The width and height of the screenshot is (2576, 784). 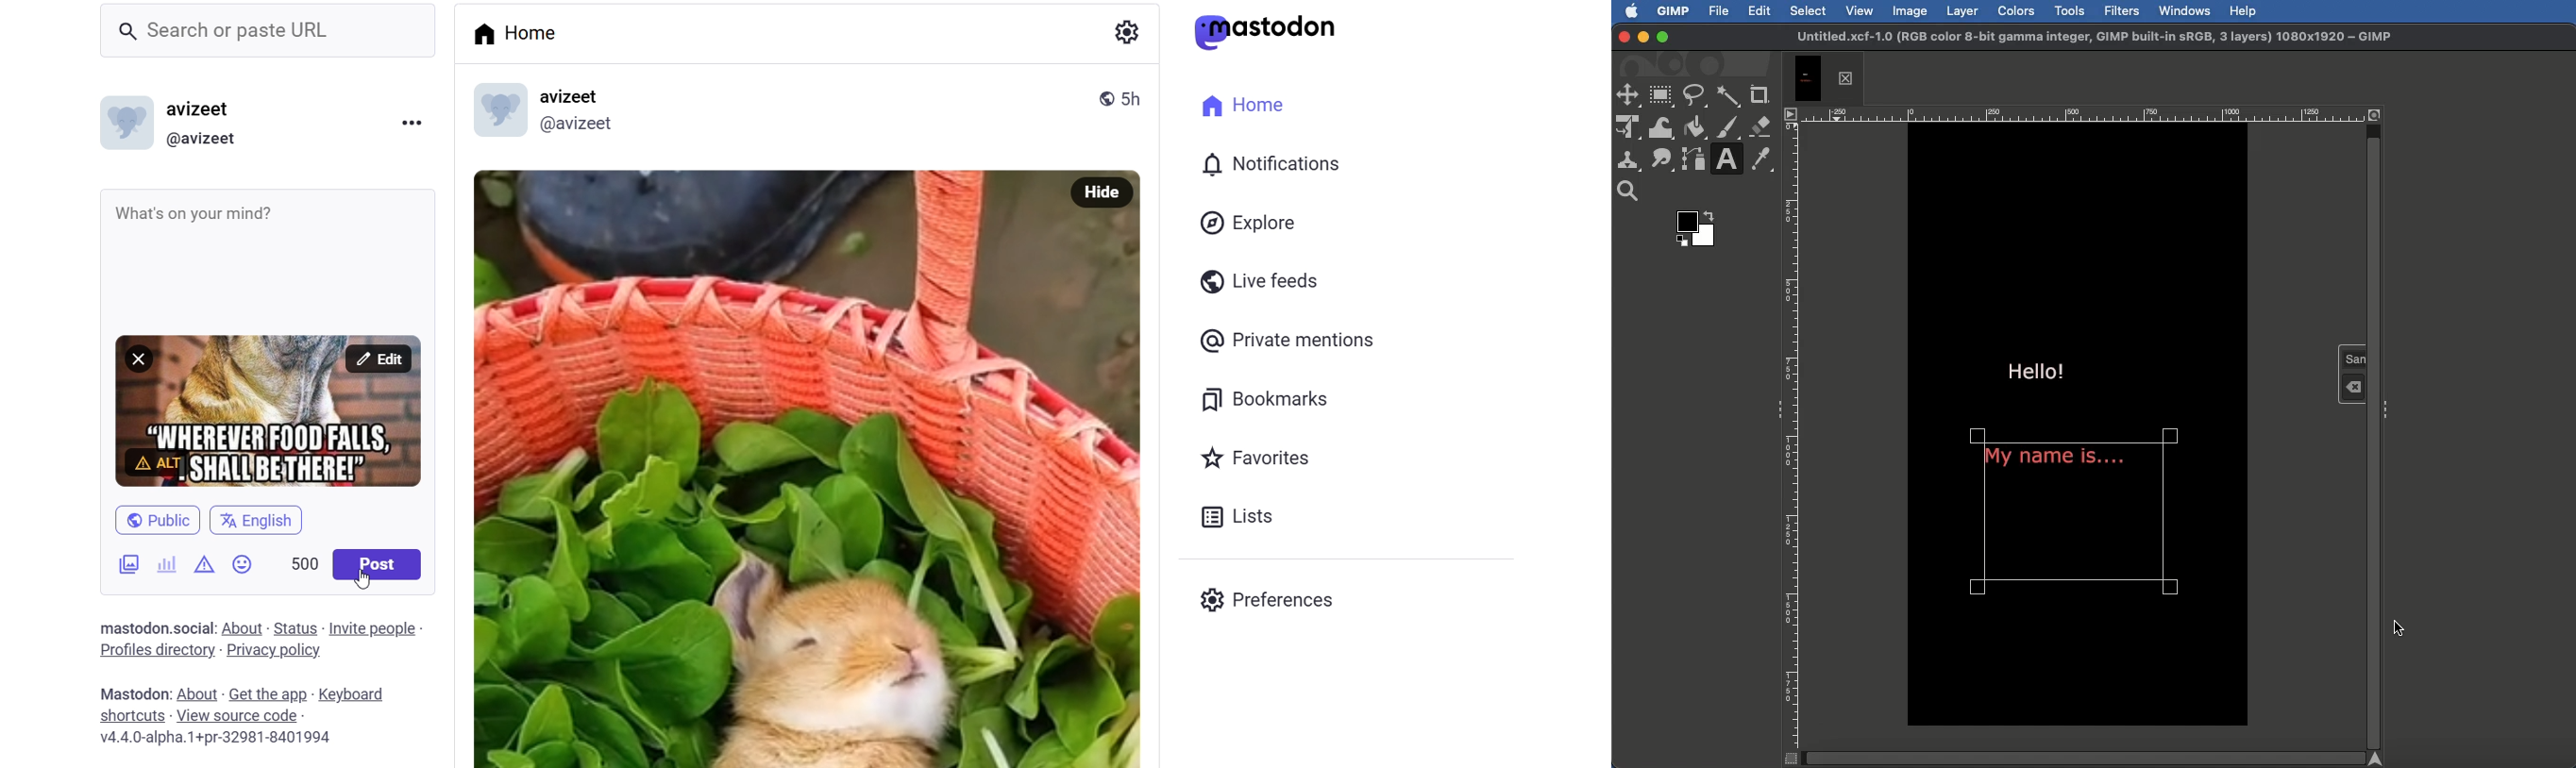 What do you see at coordinates (130, 627) in the screenshot?
I see `text` at bounding box center [130, 627].